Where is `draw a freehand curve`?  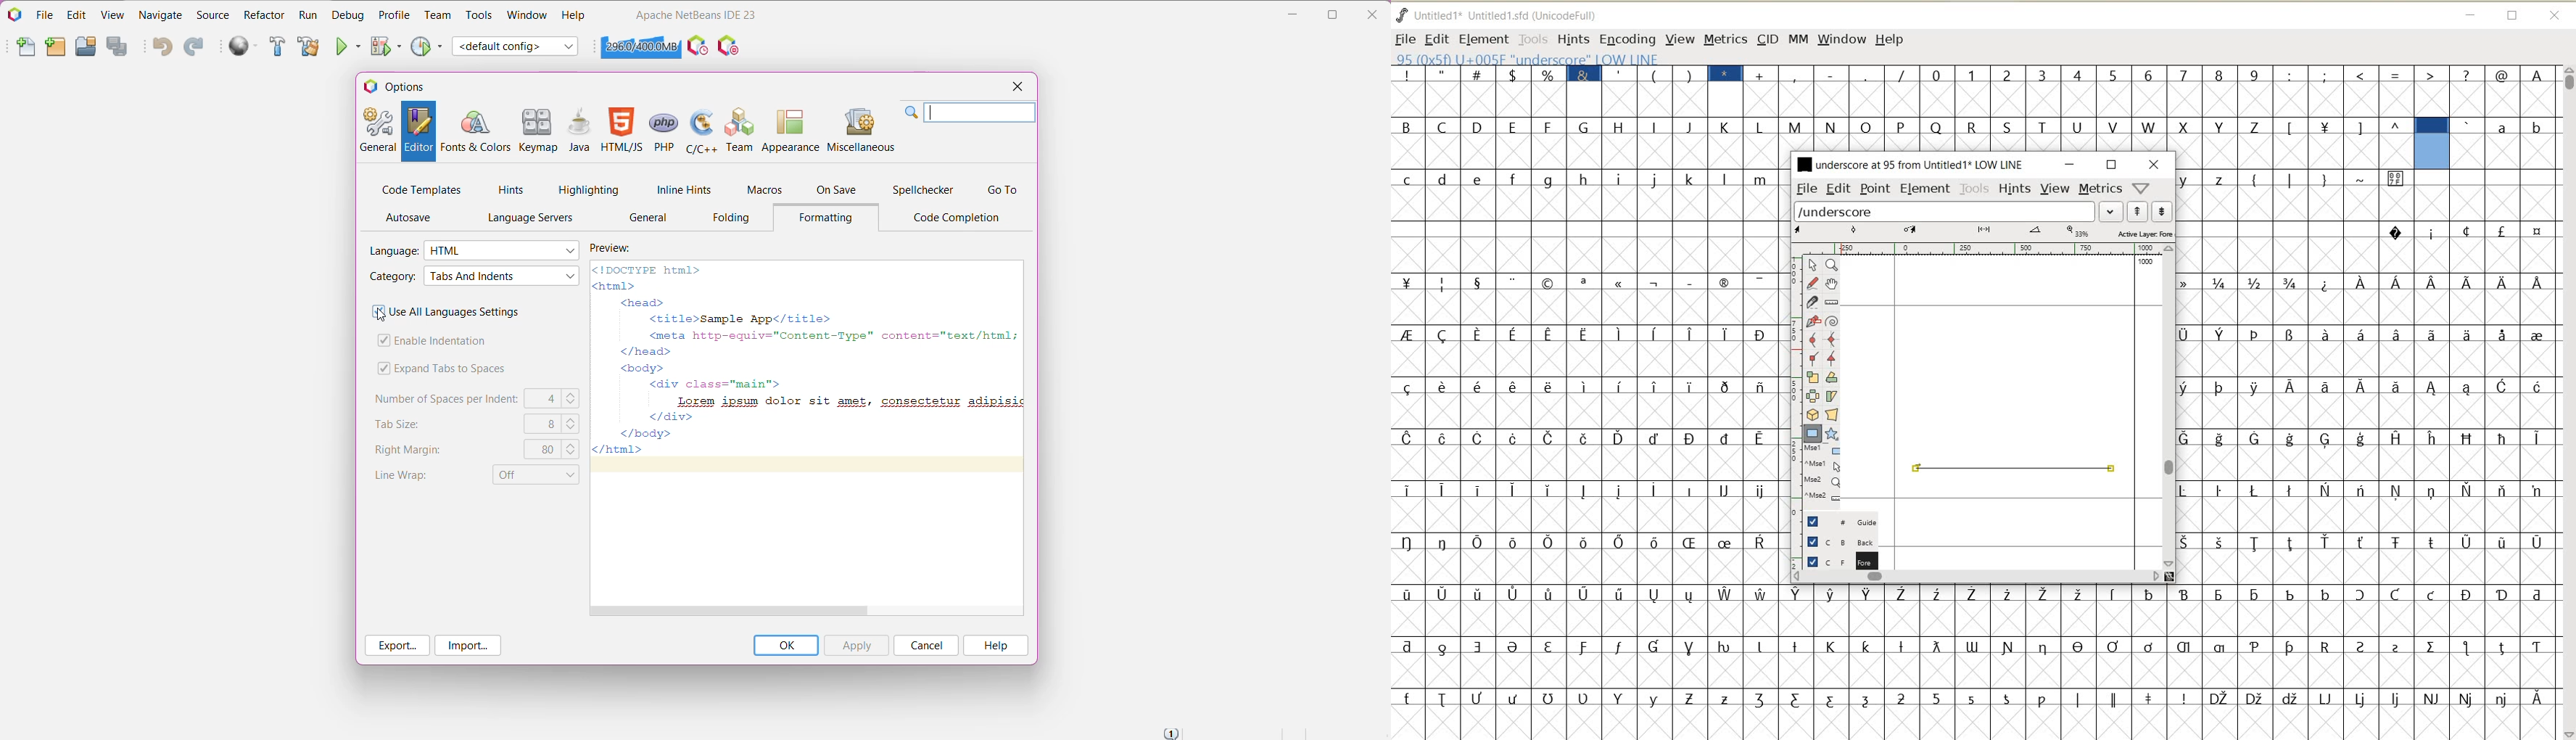
draw a freehand curve is located at coordinates (1813, 283).